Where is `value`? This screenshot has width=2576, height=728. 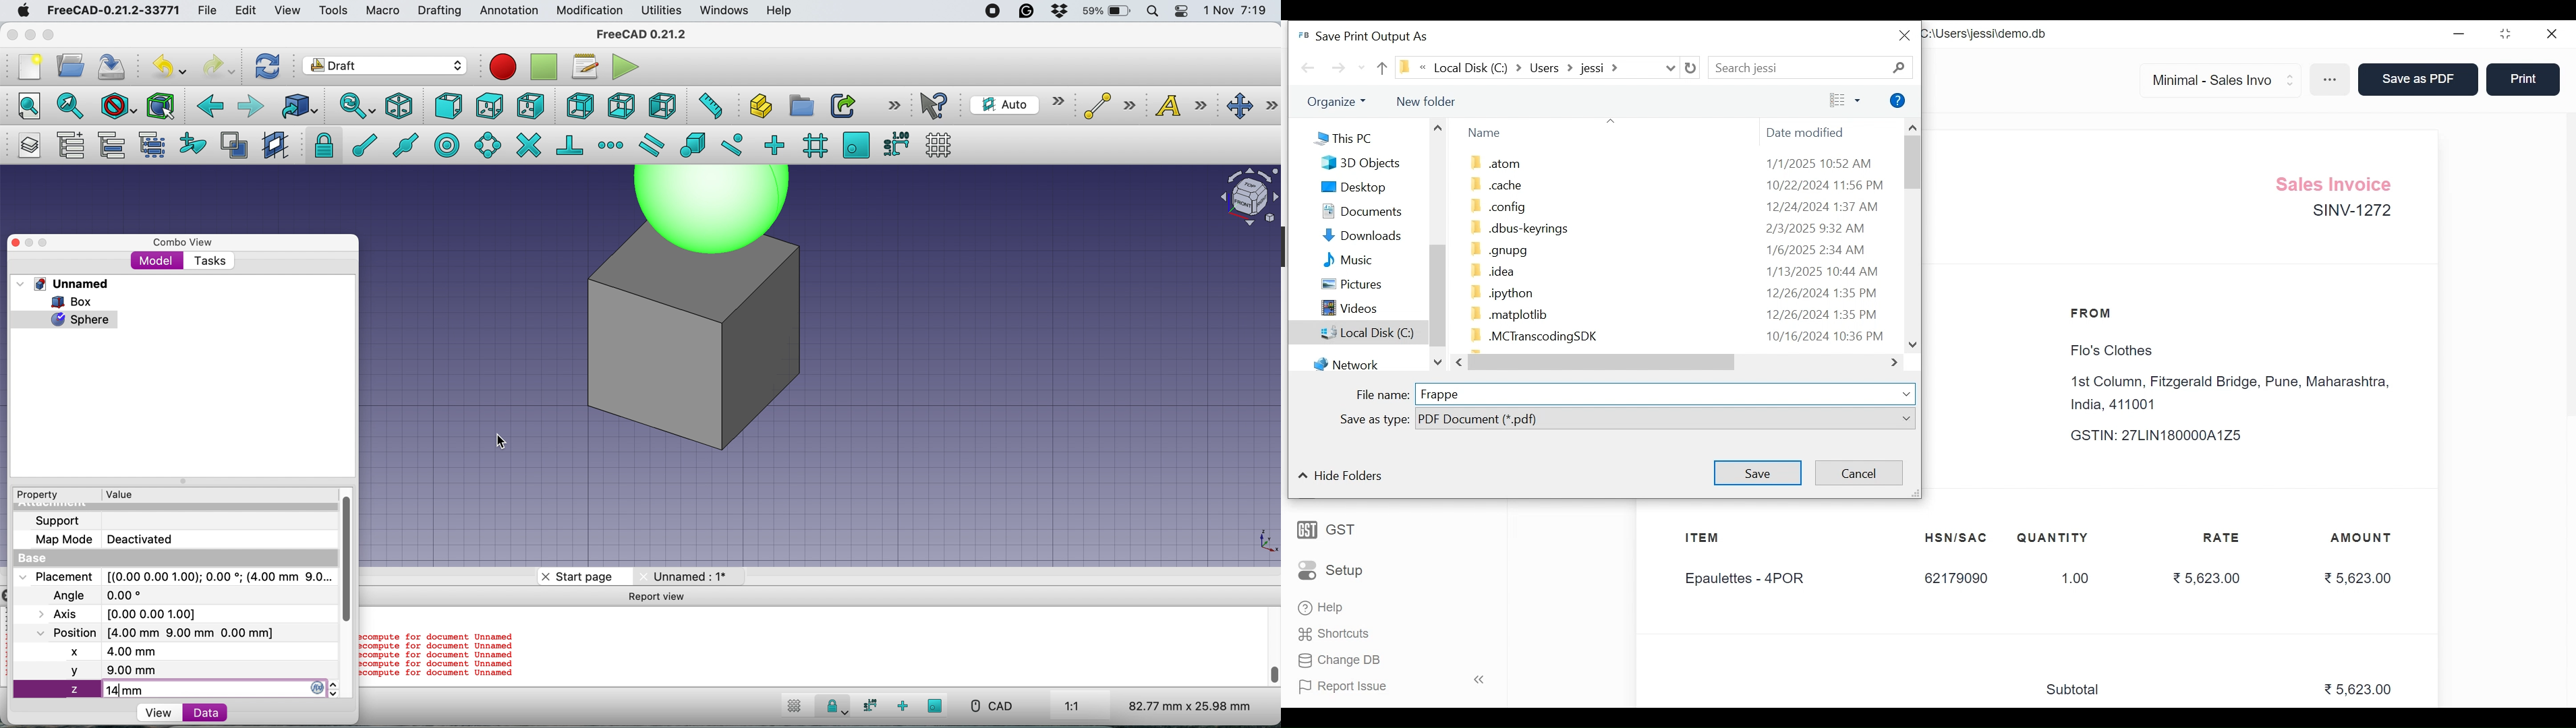
value is located at coordinates (129, 493).